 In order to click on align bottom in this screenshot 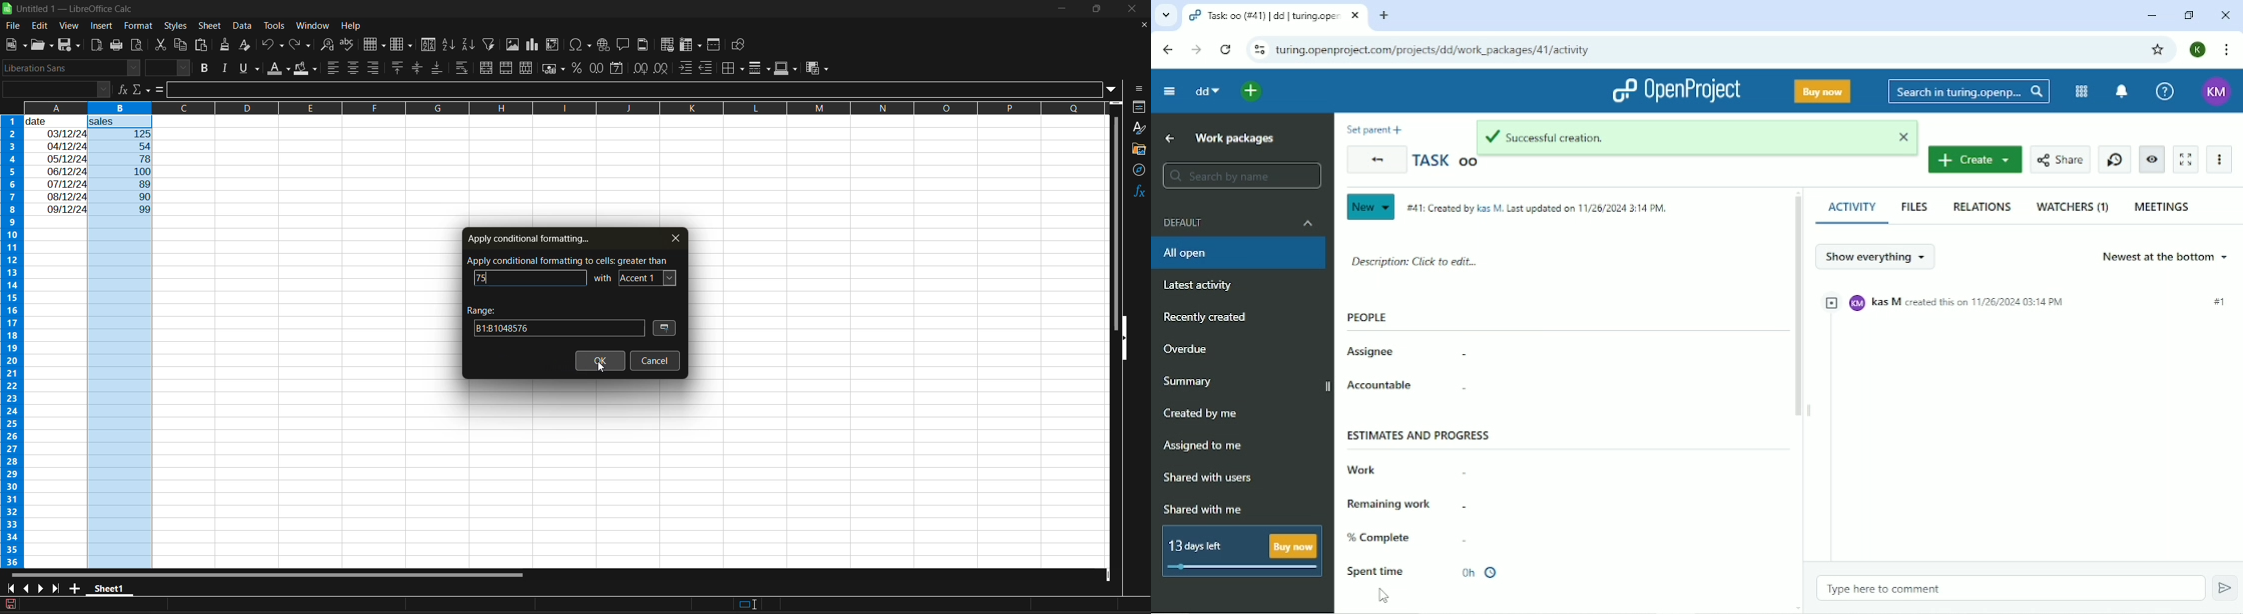, I will do `click(435, 70)`.